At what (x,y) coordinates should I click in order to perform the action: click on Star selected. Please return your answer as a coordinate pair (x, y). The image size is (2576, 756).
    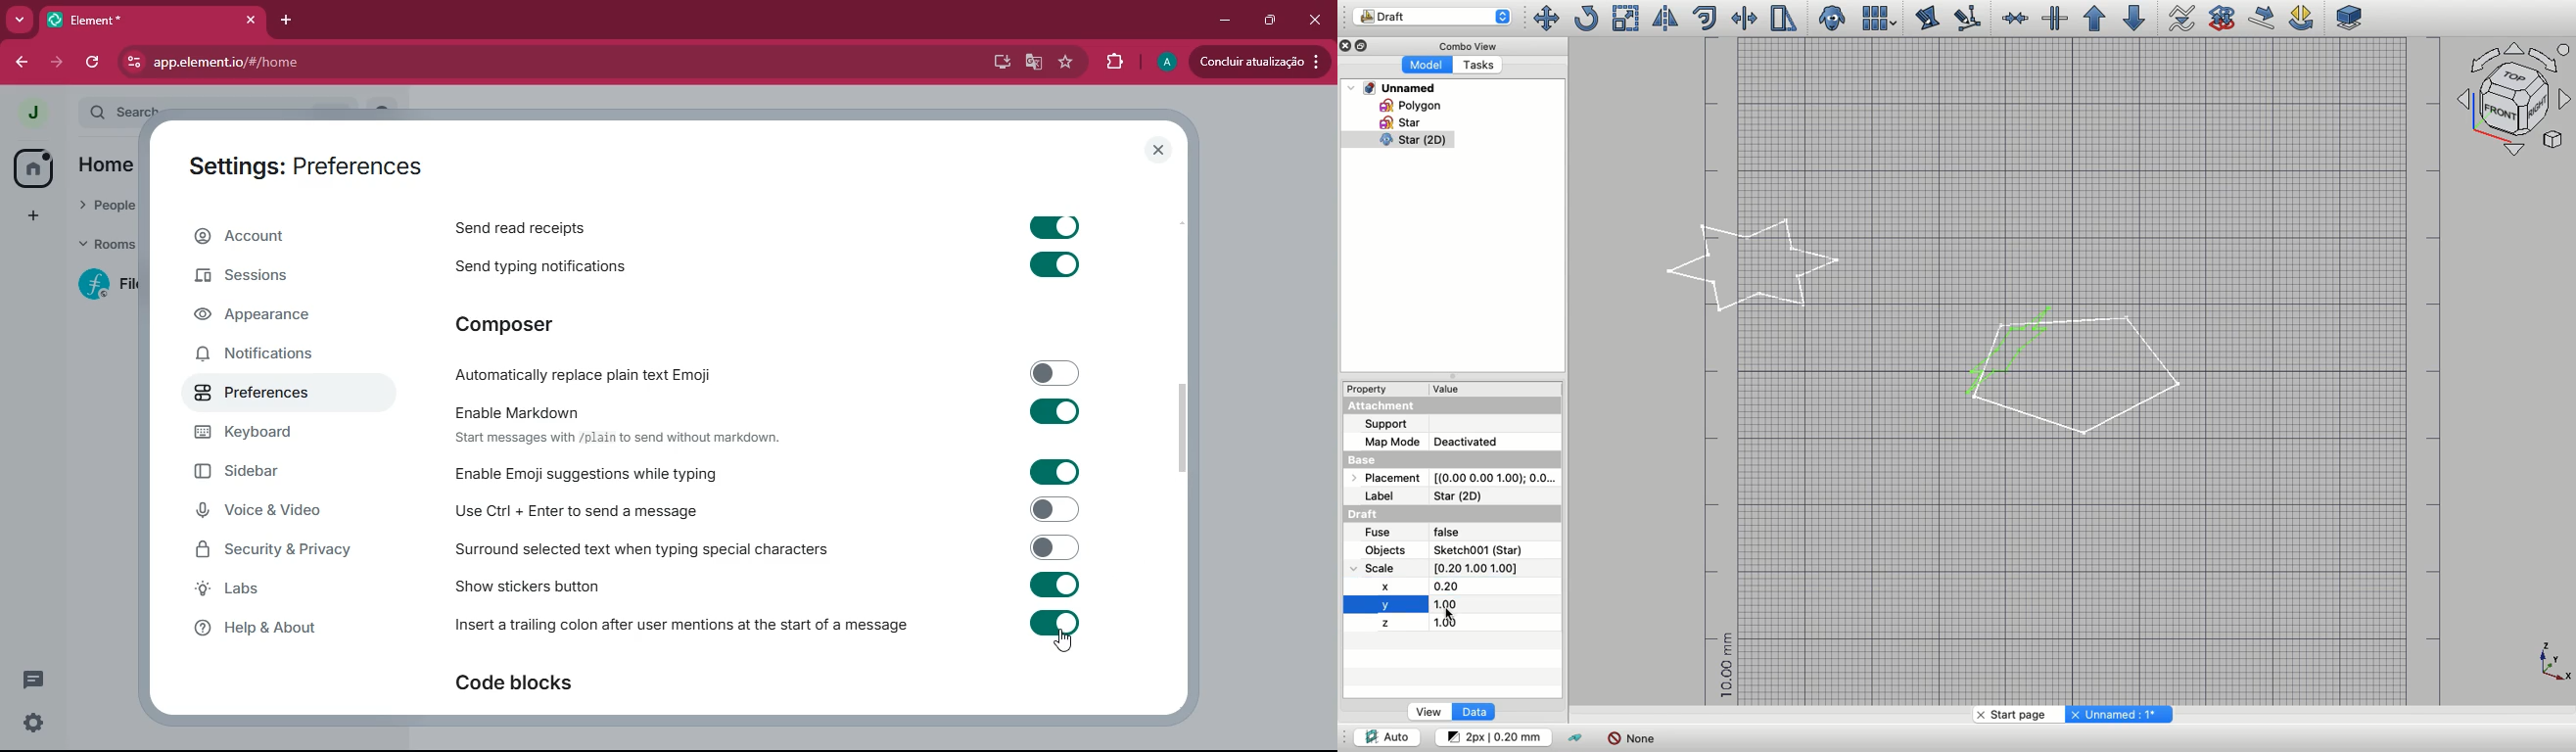
    Looking at the image, I should click on (1756, 266).